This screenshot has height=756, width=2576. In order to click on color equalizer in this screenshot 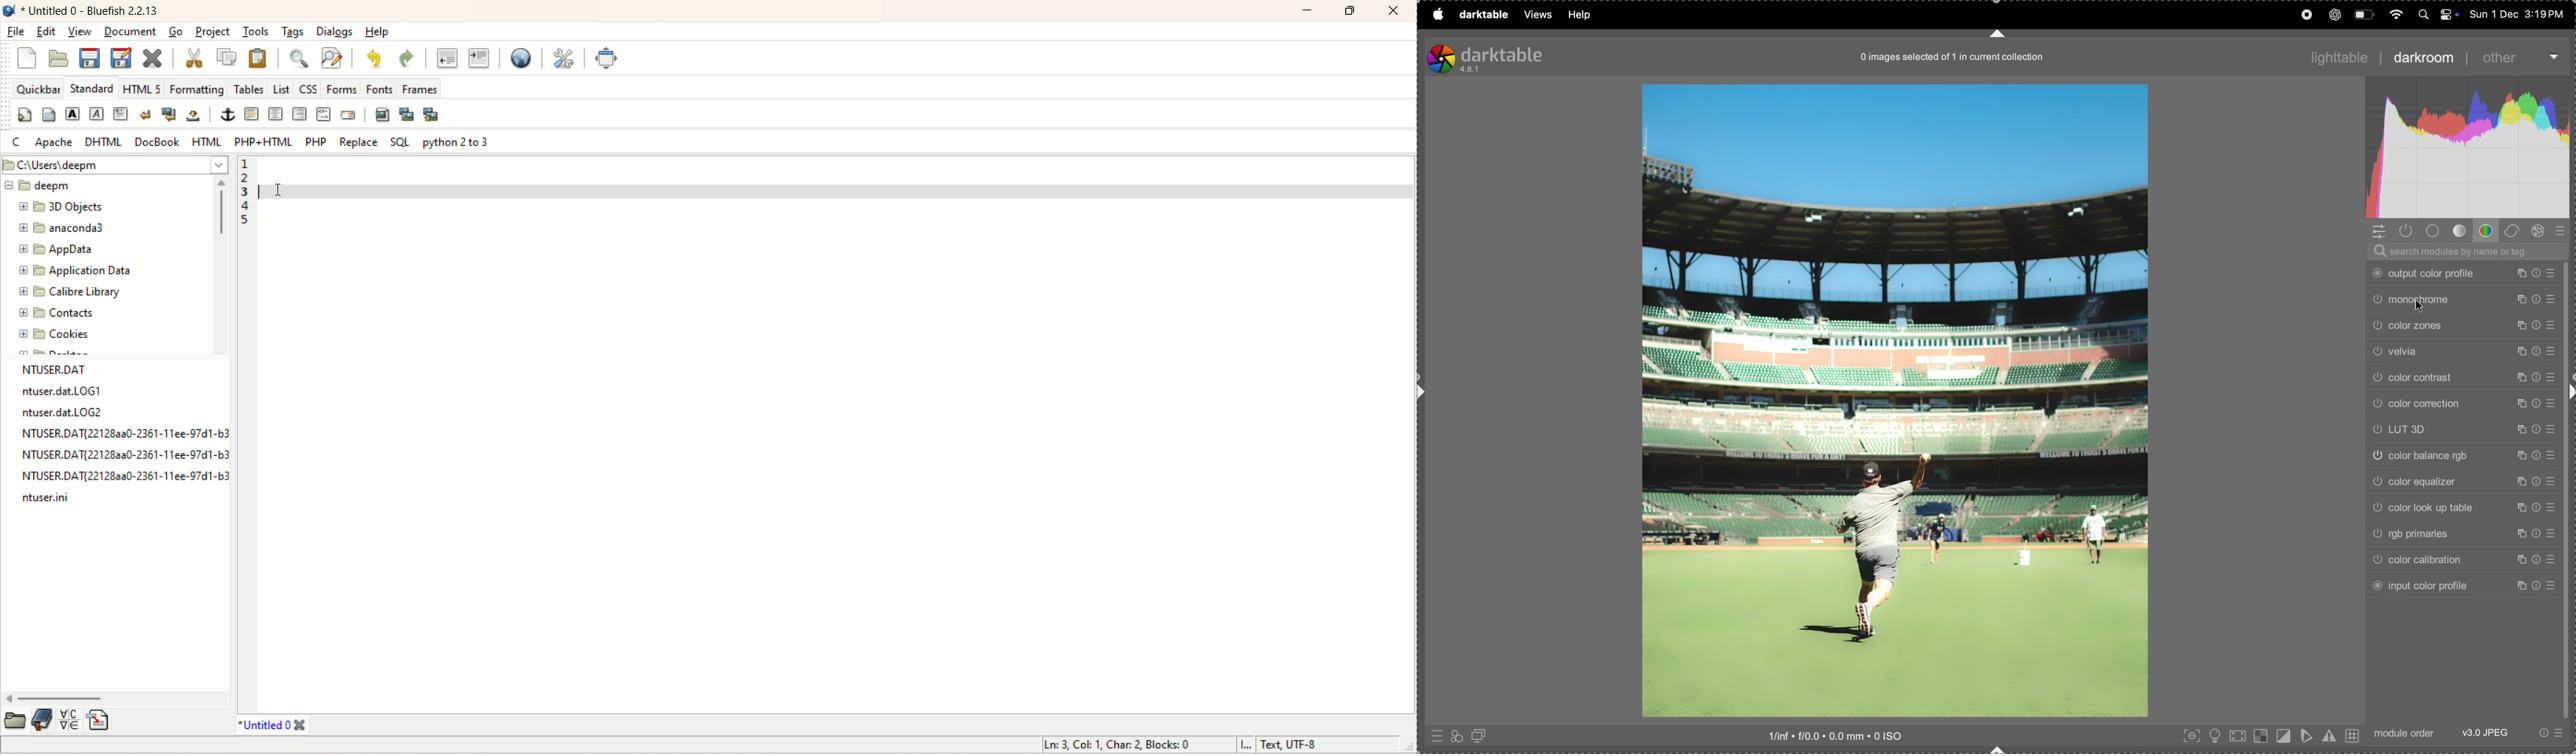, I will do `click(2466, 479)`.